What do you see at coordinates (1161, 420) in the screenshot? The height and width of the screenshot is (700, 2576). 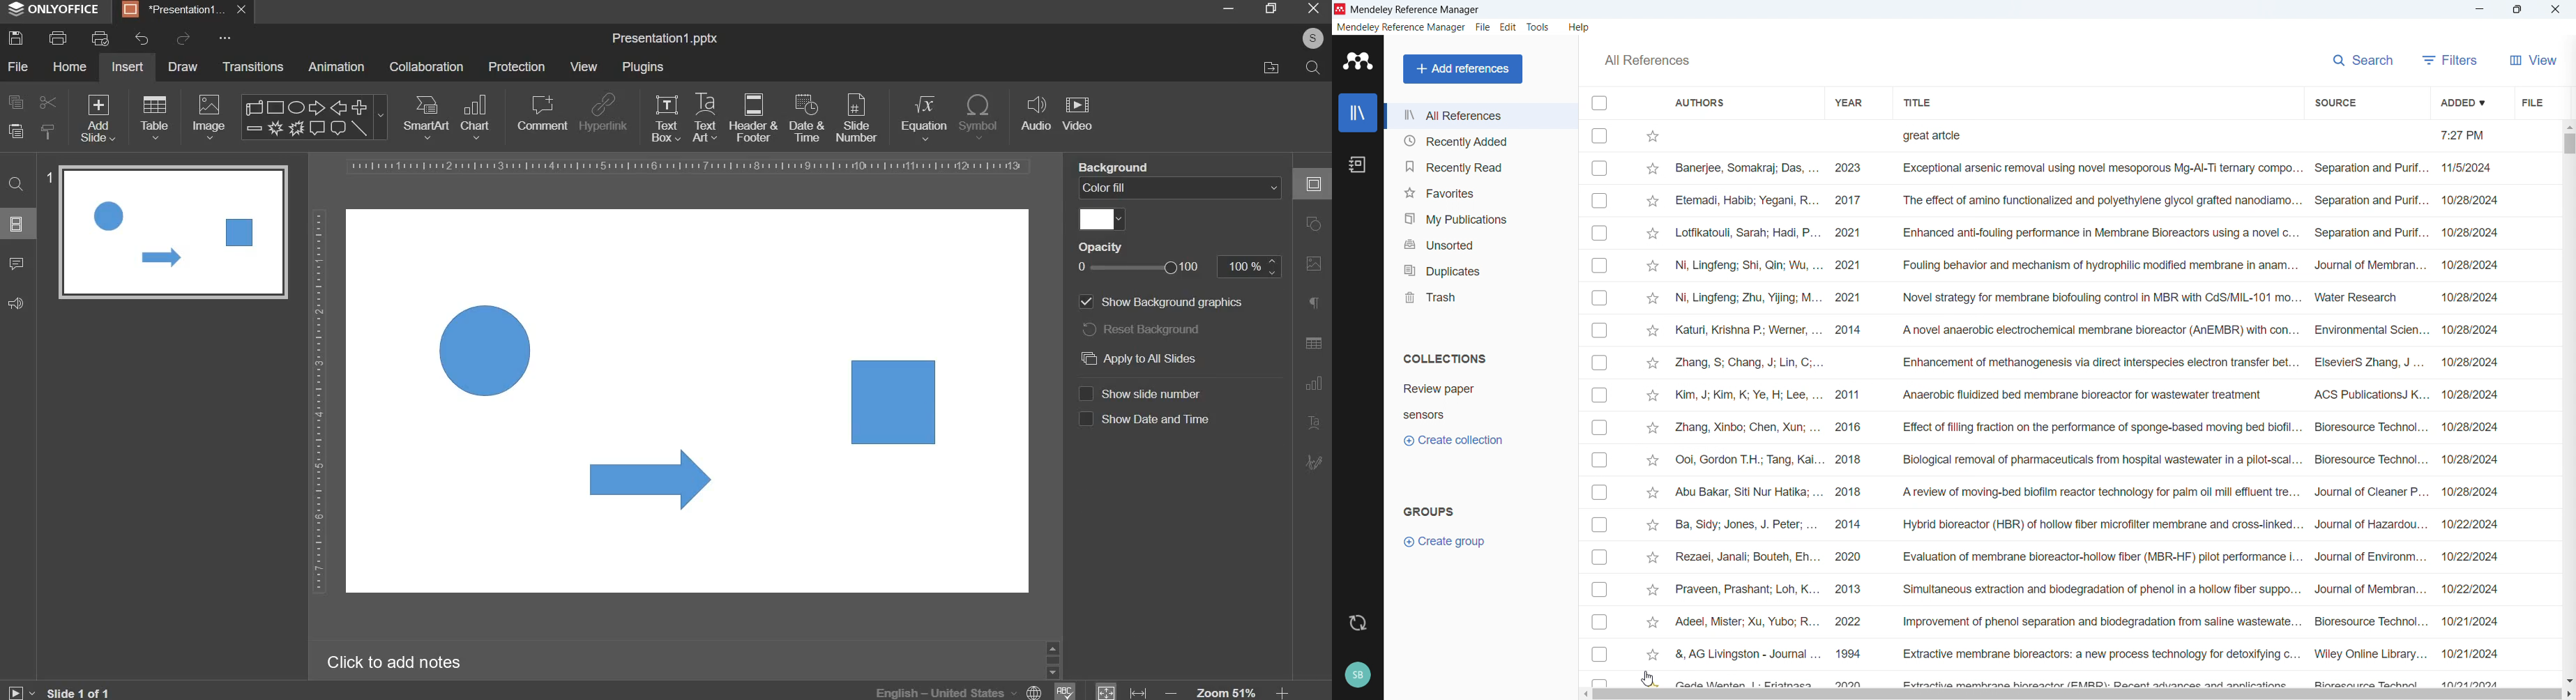 I see `show data and time` at bounding box center [1161, 420].